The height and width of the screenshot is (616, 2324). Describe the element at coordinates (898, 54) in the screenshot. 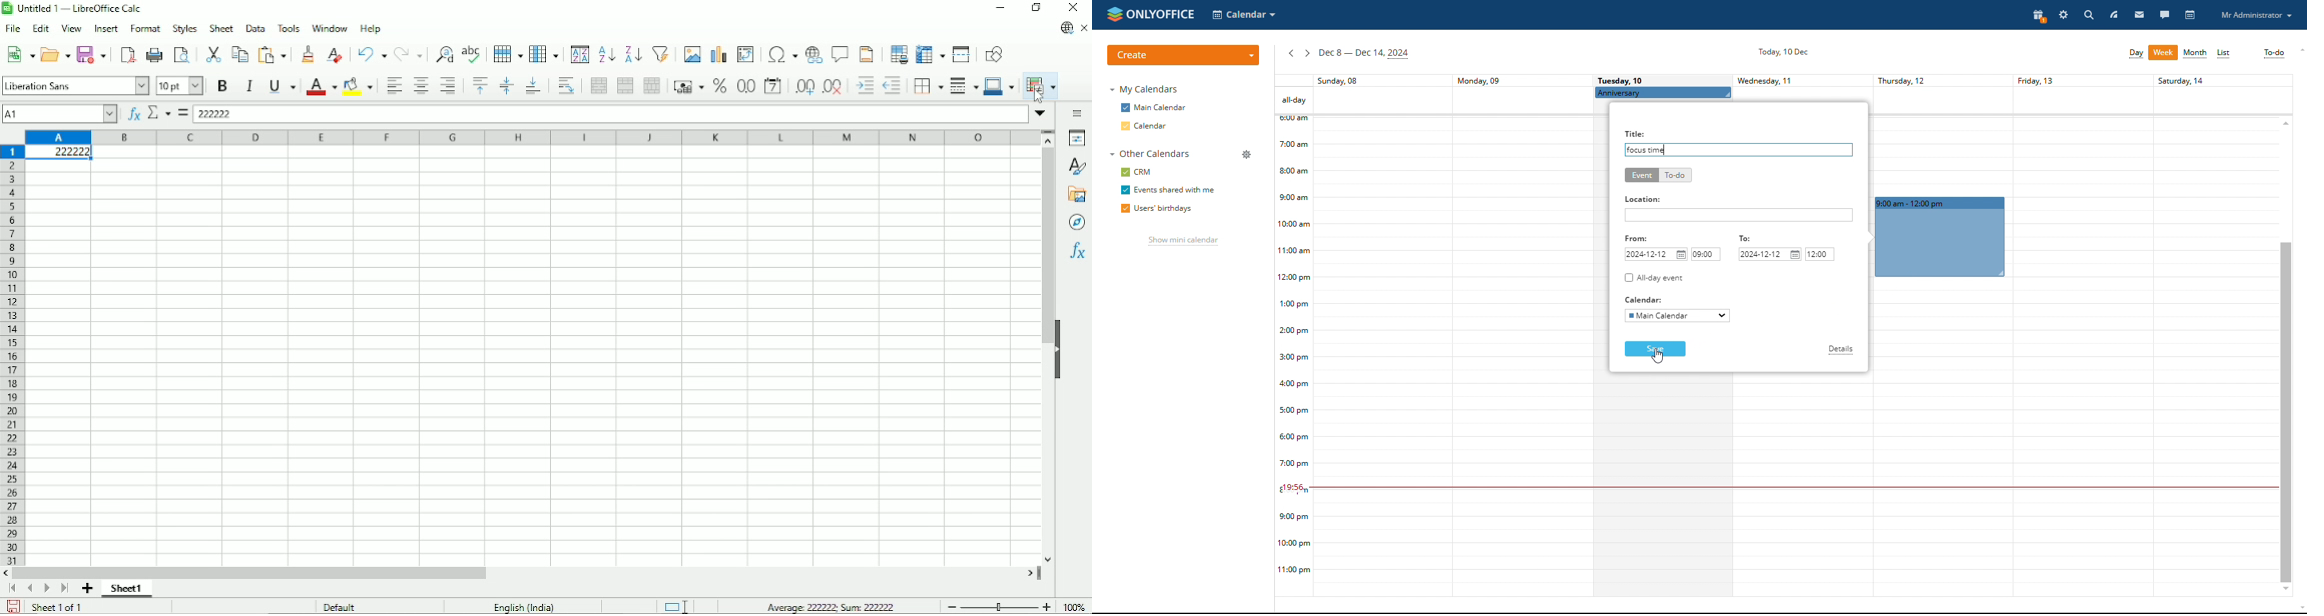

I see `Define print area` at that location.